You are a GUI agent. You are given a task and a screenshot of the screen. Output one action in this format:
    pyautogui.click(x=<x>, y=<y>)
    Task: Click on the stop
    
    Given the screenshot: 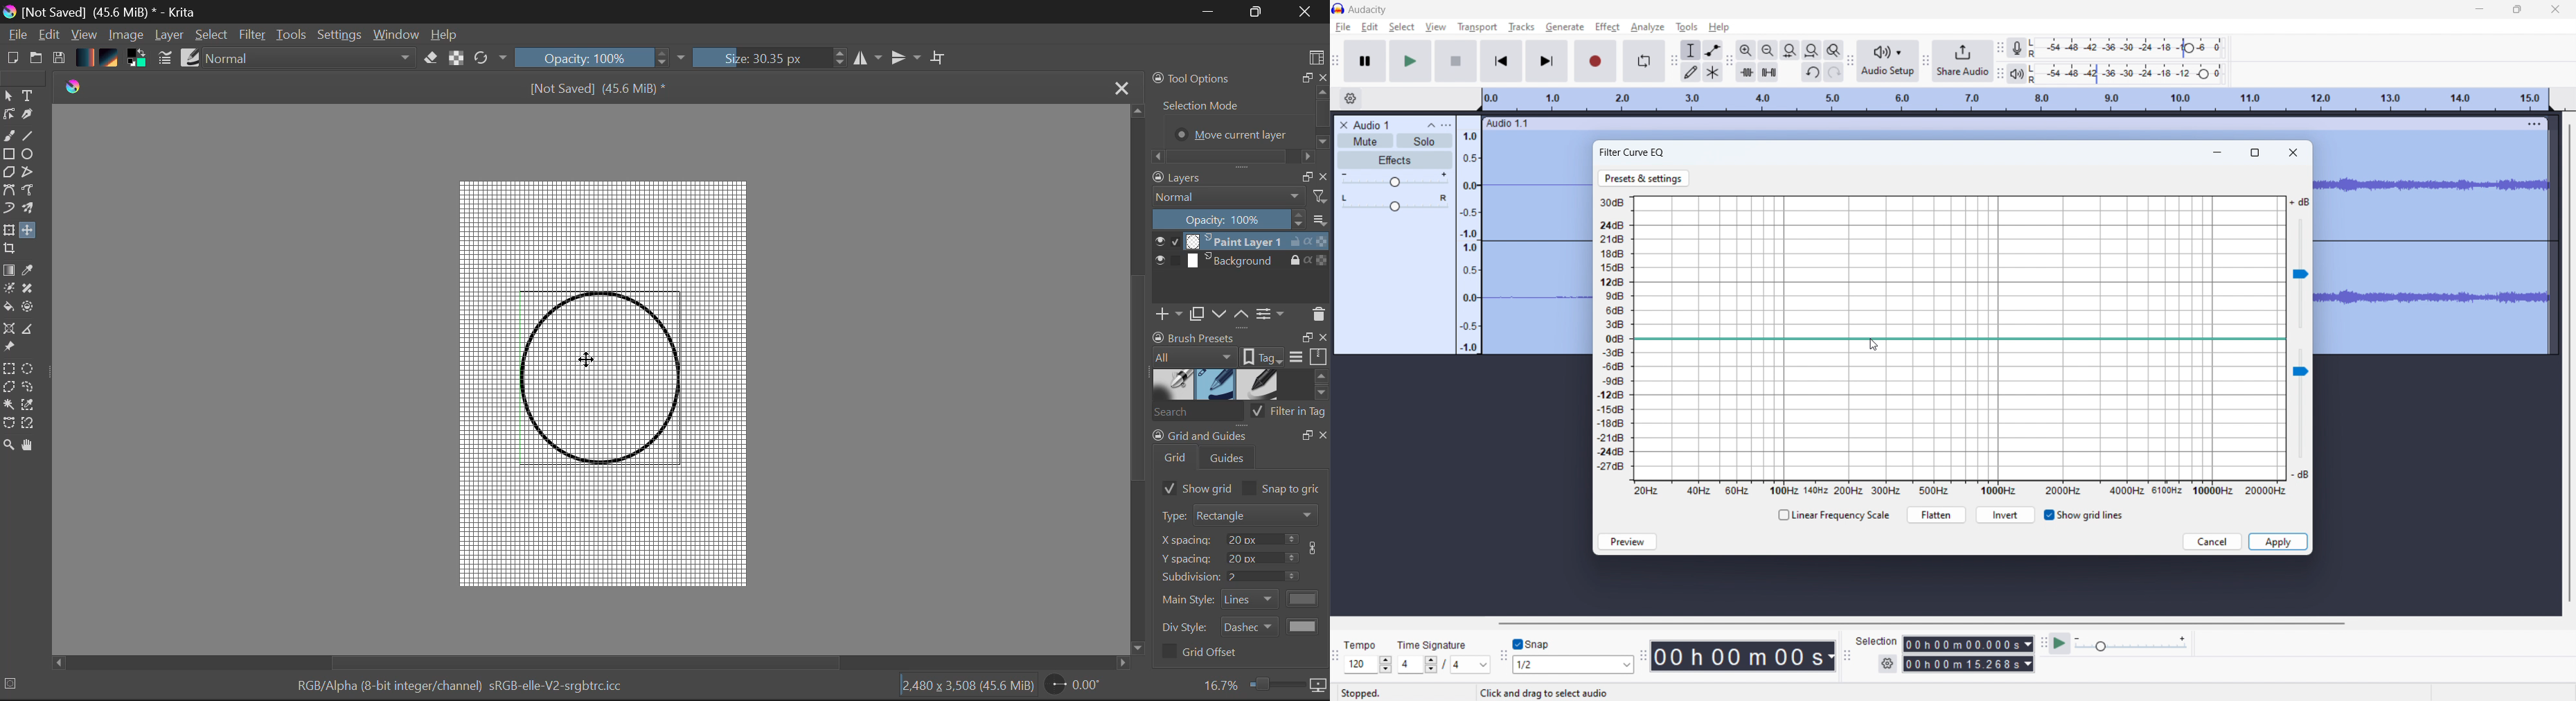 What is the action you would take?
    pyautogui.click(x=1456, y=61)
    